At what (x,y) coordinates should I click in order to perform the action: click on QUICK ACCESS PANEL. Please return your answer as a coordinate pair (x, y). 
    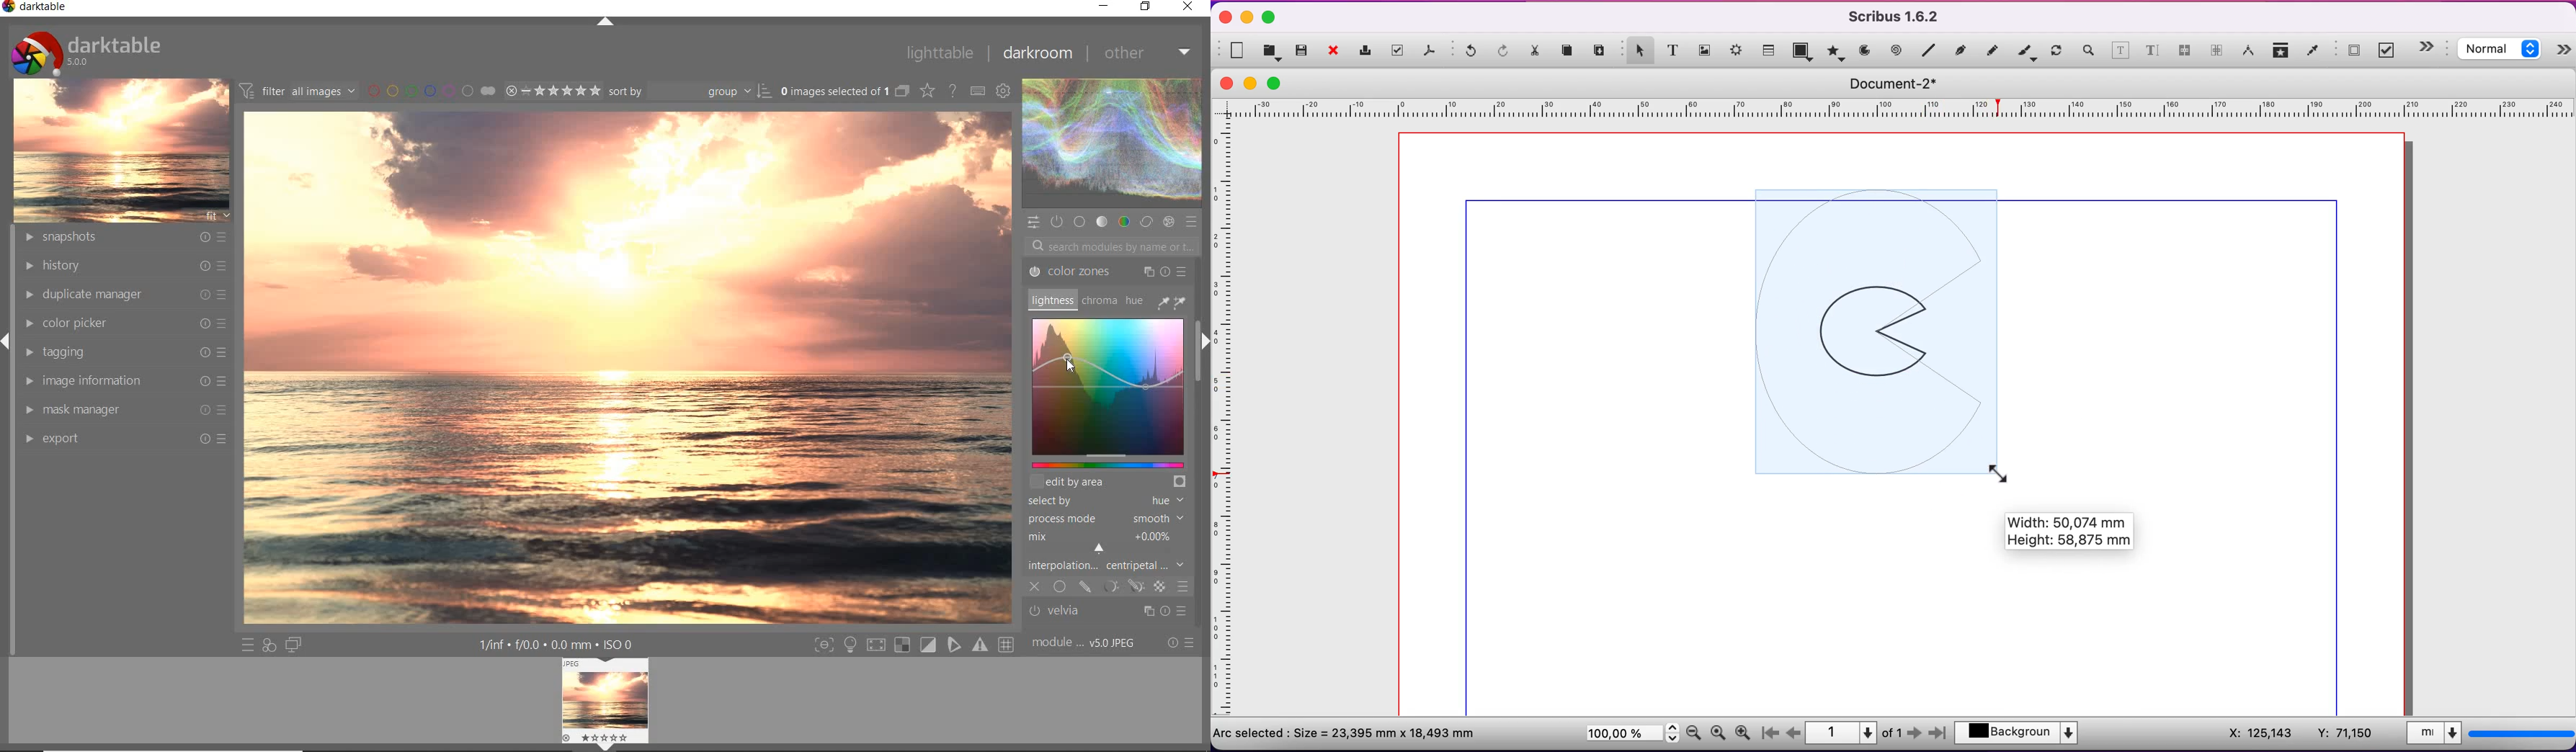
    Looking at the image, I should click on (1035, 221).